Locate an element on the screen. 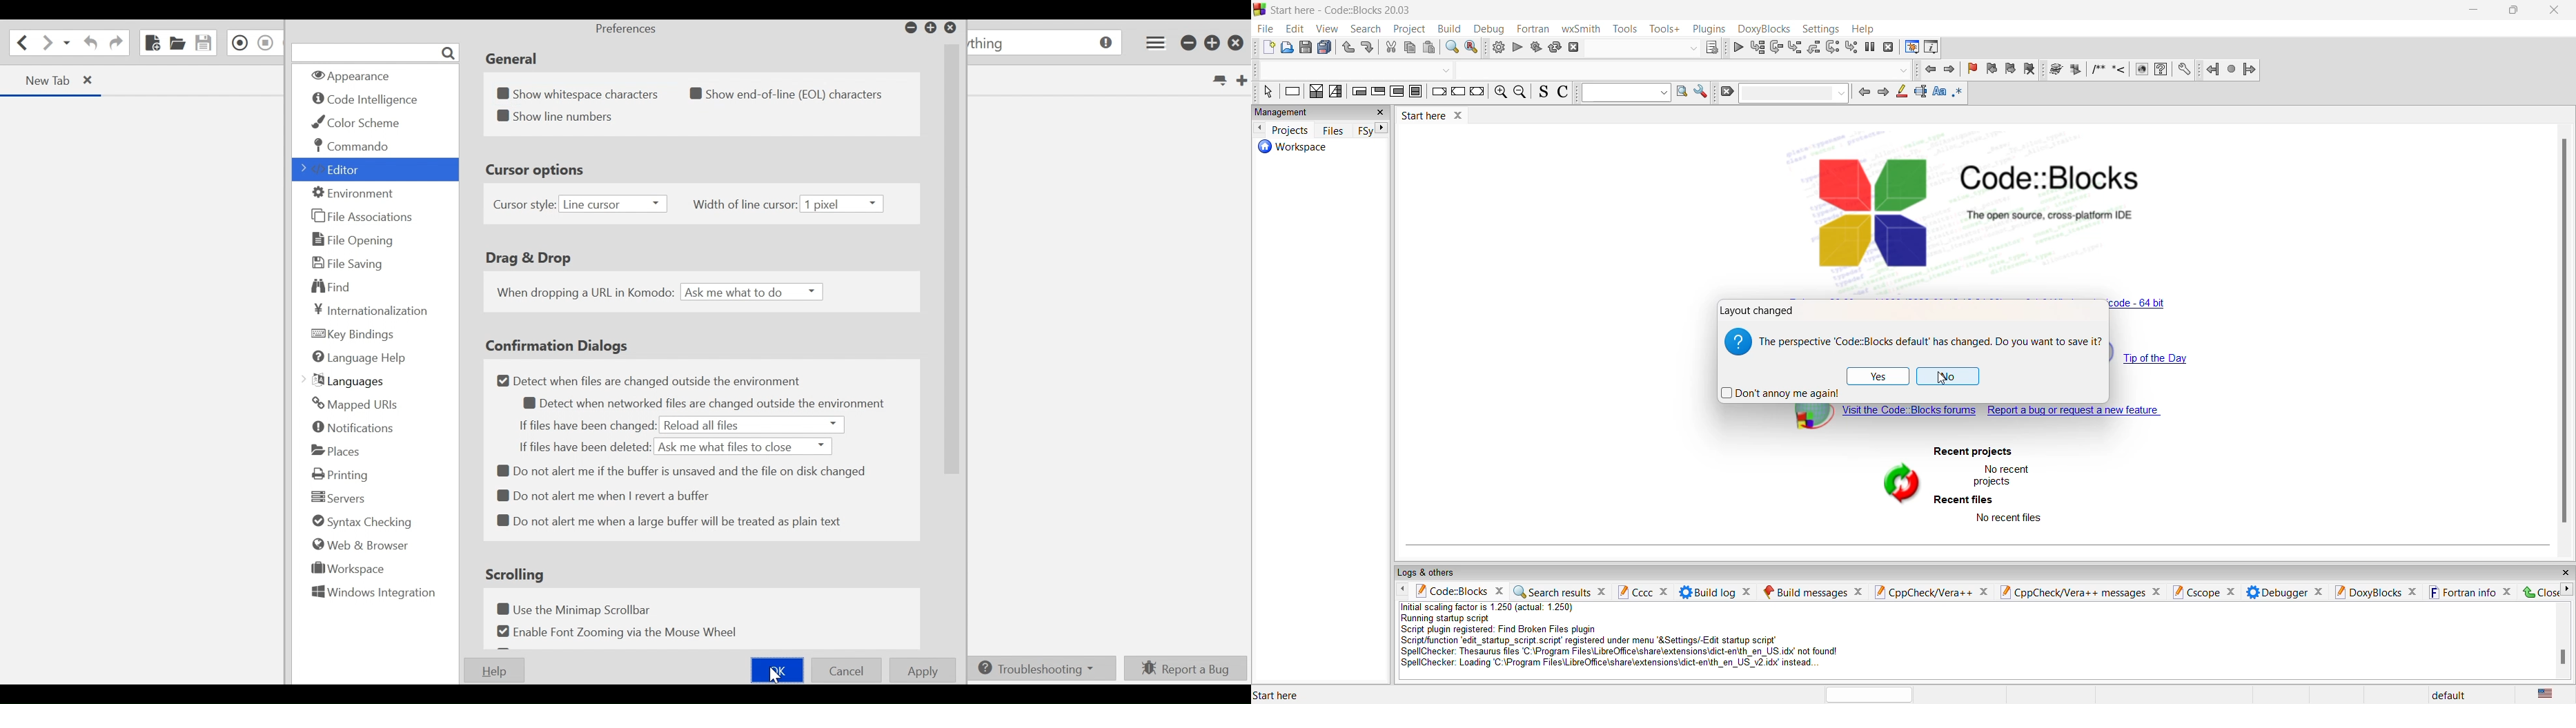 The width and height of the screenshot is (2576, 728). debug is located at coordinates (1488, 29).